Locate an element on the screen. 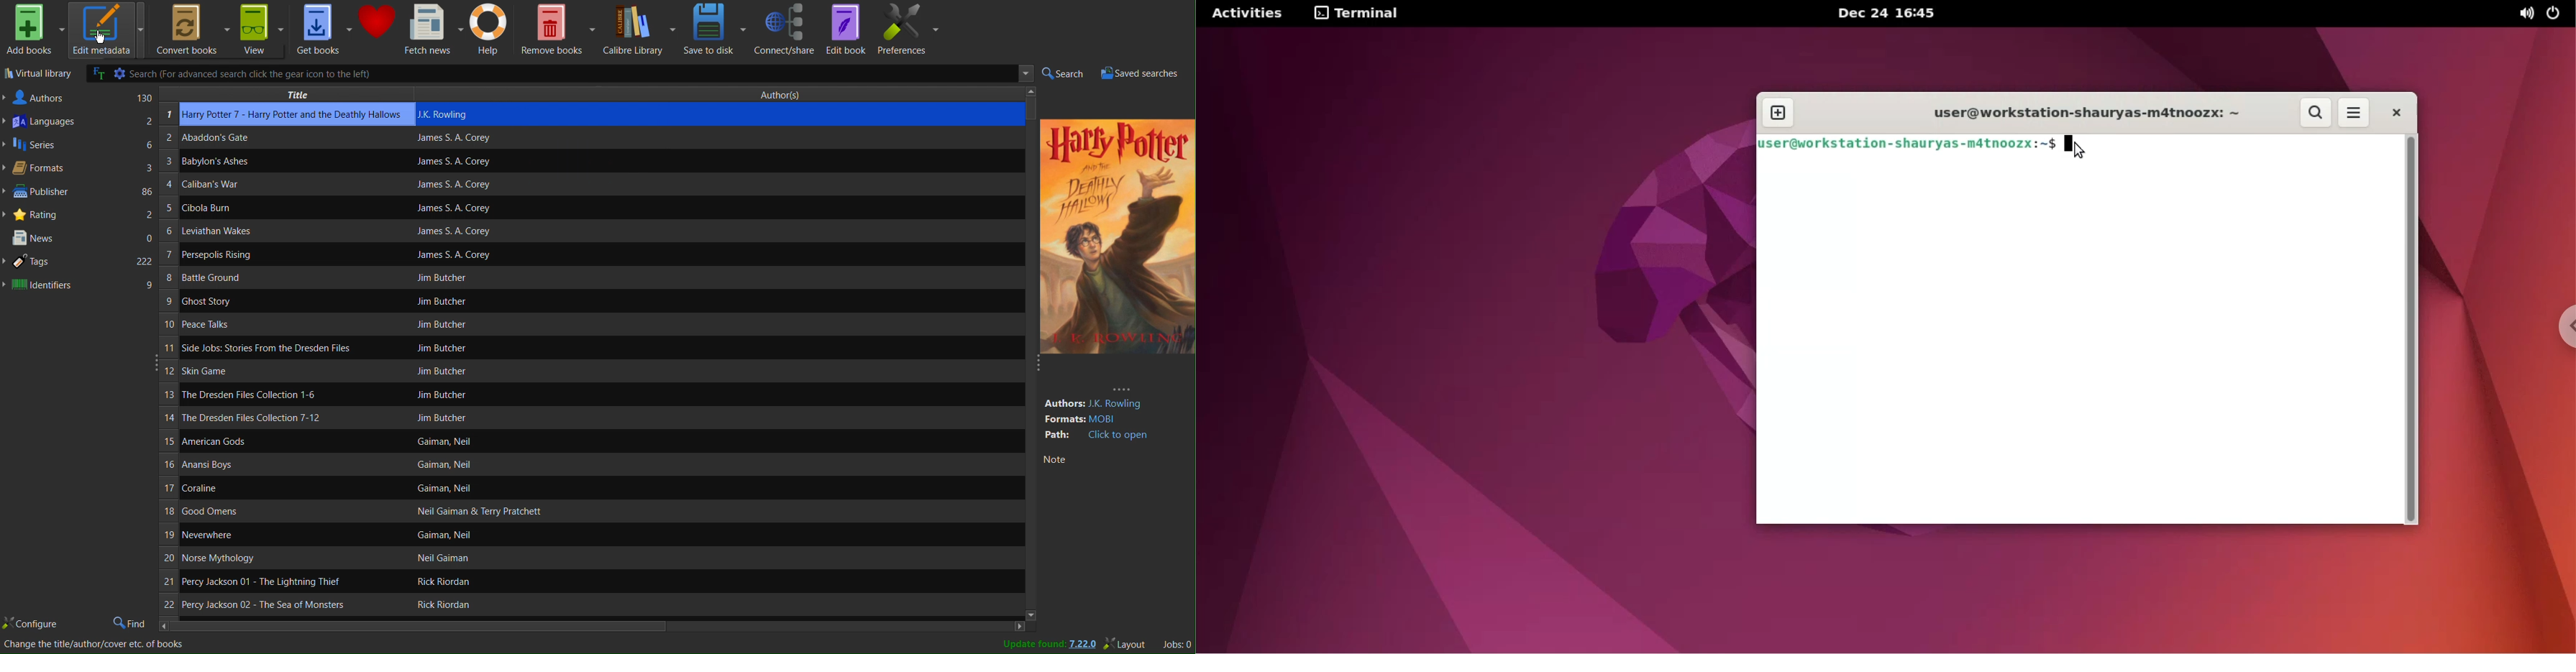 This screenshot has height=672, width=2576. Book name is located at coordinates (262, 581).